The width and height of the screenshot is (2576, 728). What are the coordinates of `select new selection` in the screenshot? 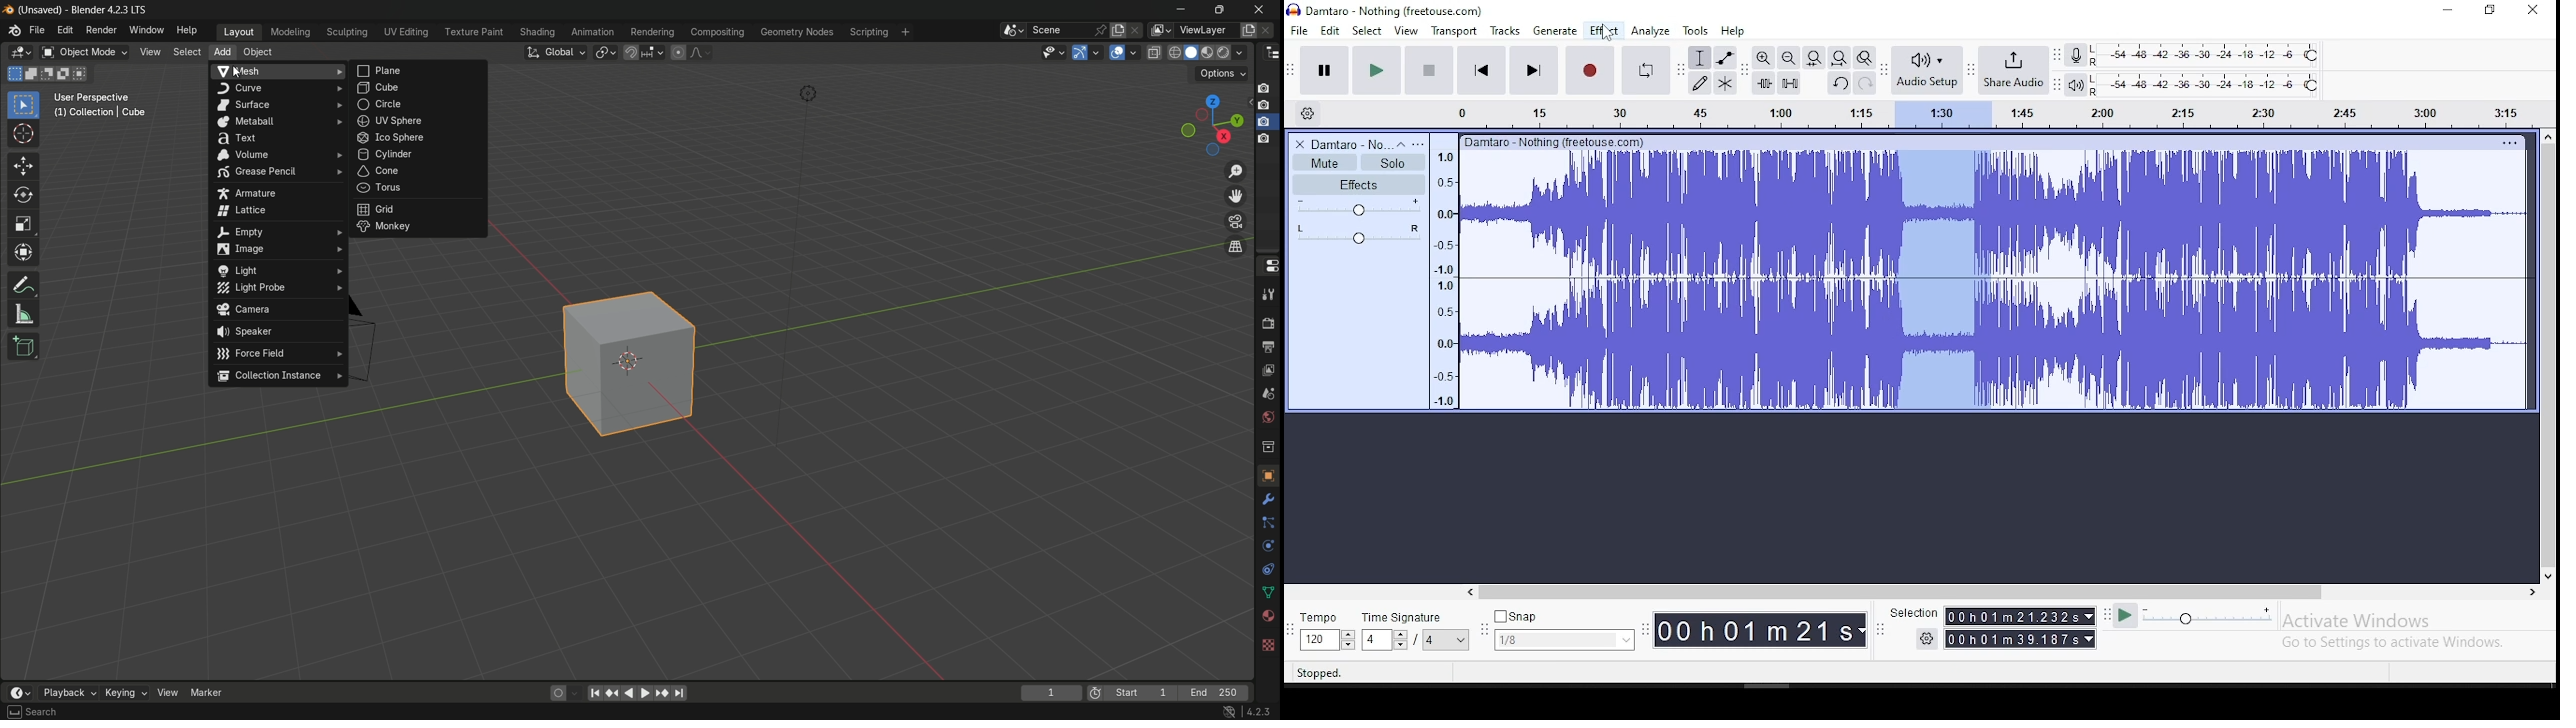 It's located at (13, 74).